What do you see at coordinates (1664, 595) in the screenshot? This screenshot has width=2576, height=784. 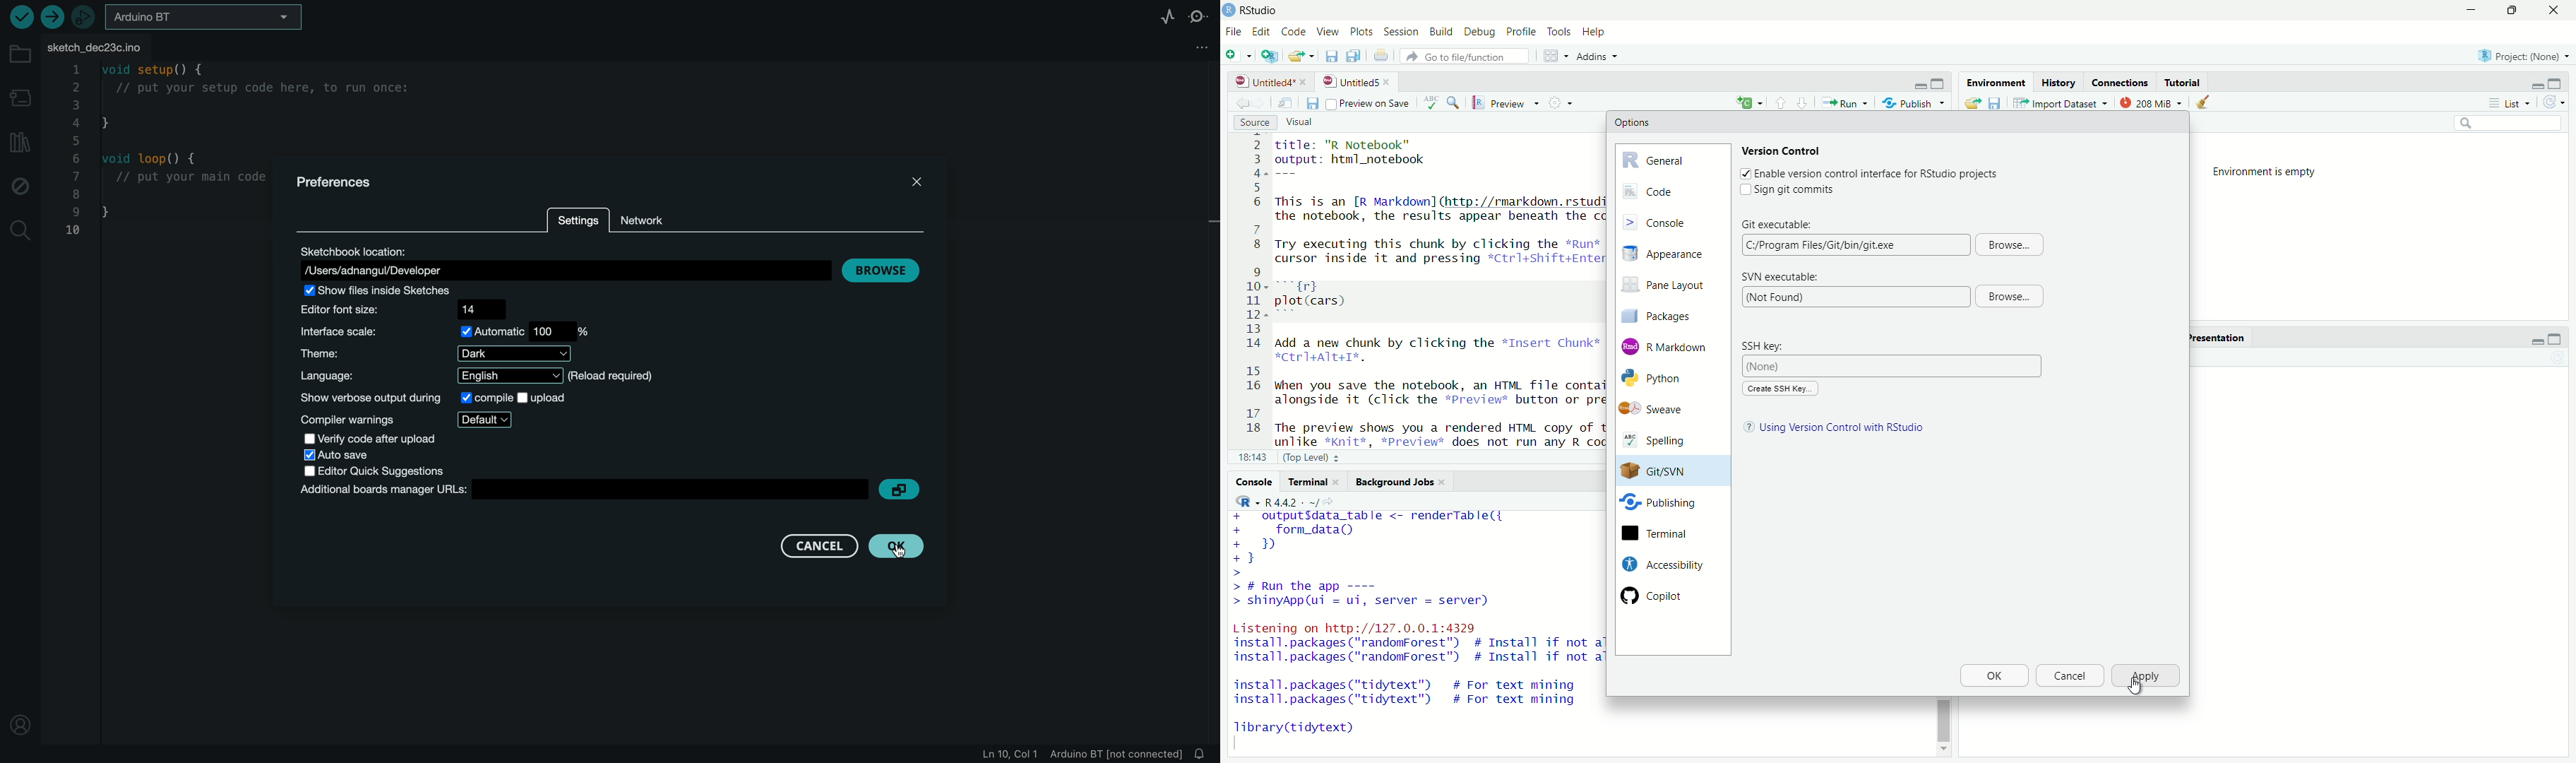 I see `copilot` at bounding box center [1664, 595].